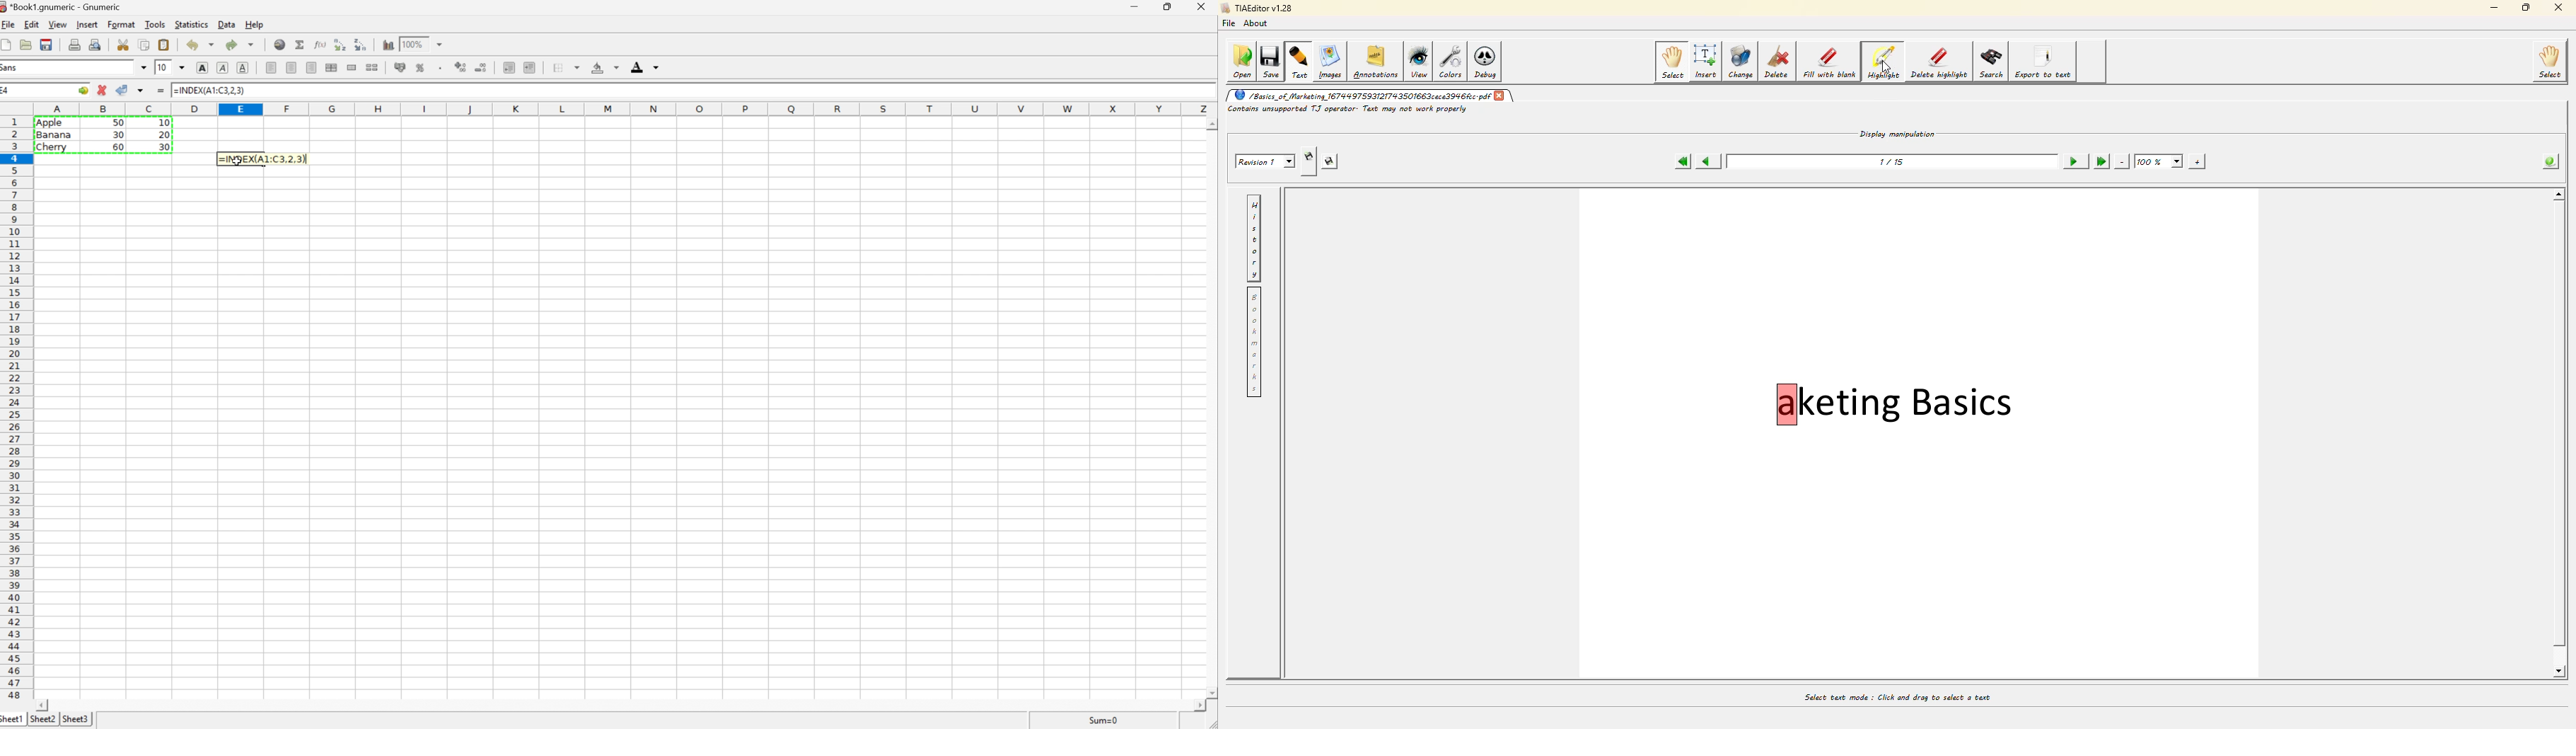 This screenshot has height=756, width=2576. I want to click on italic, so click(223, 67).